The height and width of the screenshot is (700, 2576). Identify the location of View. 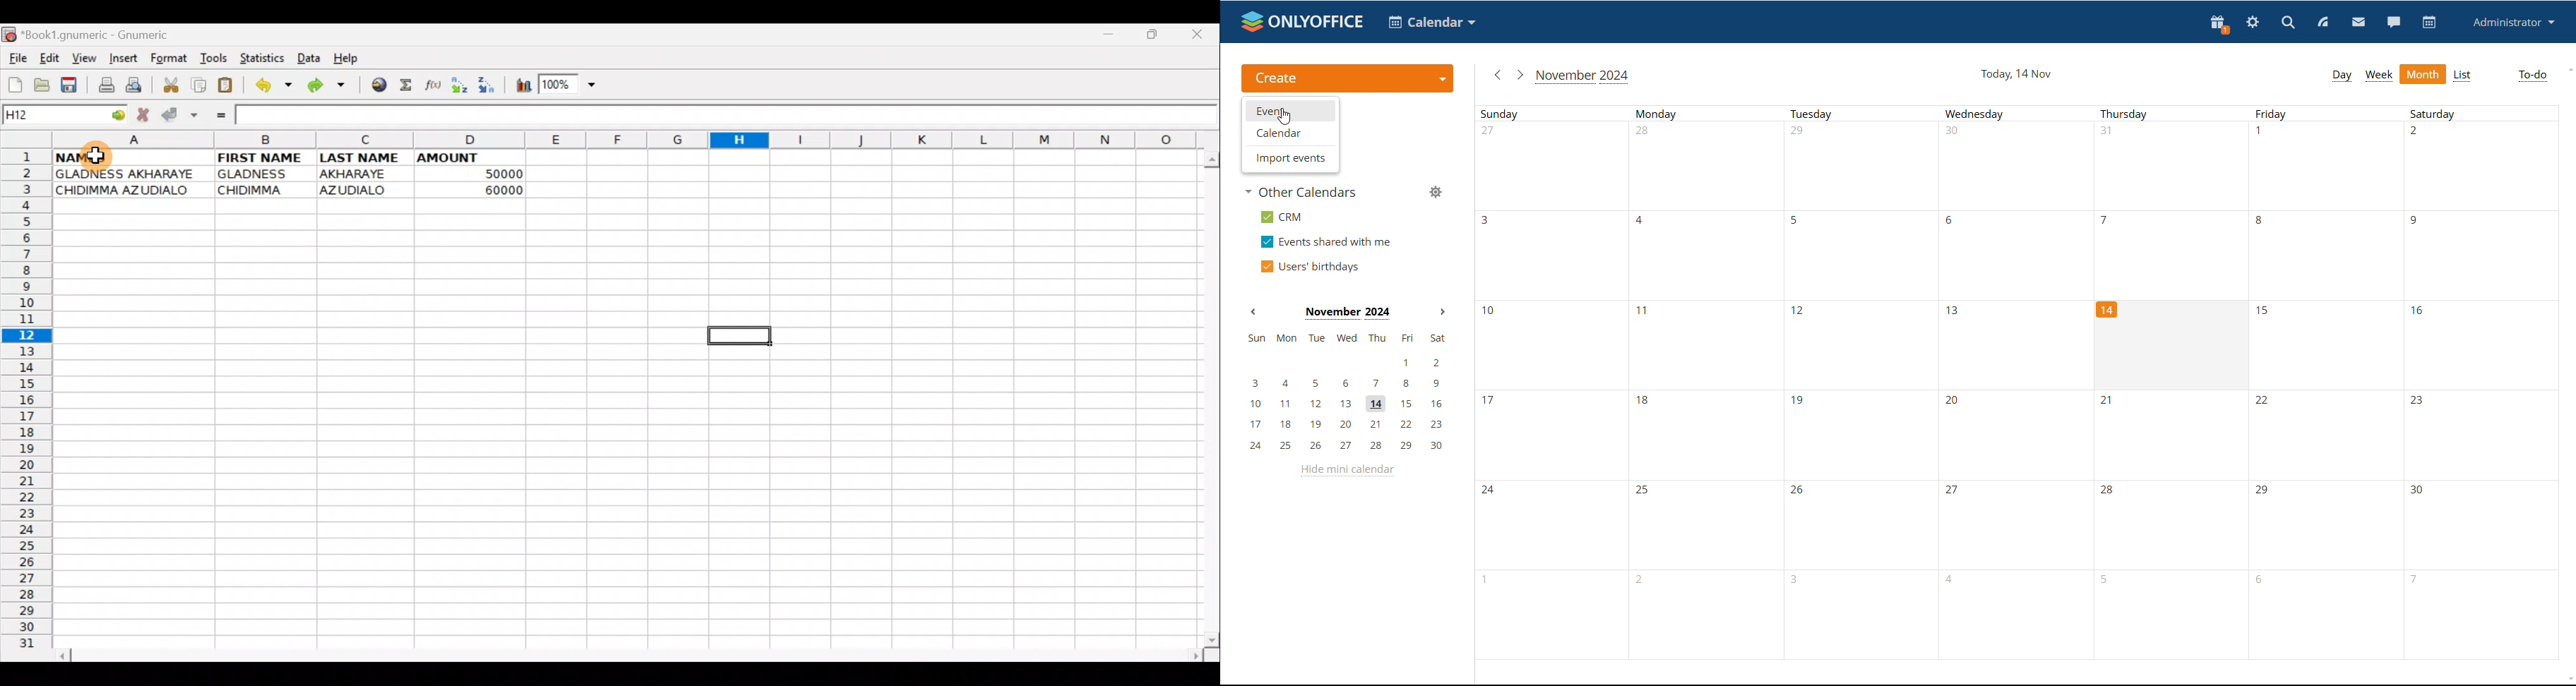
(81, 58).